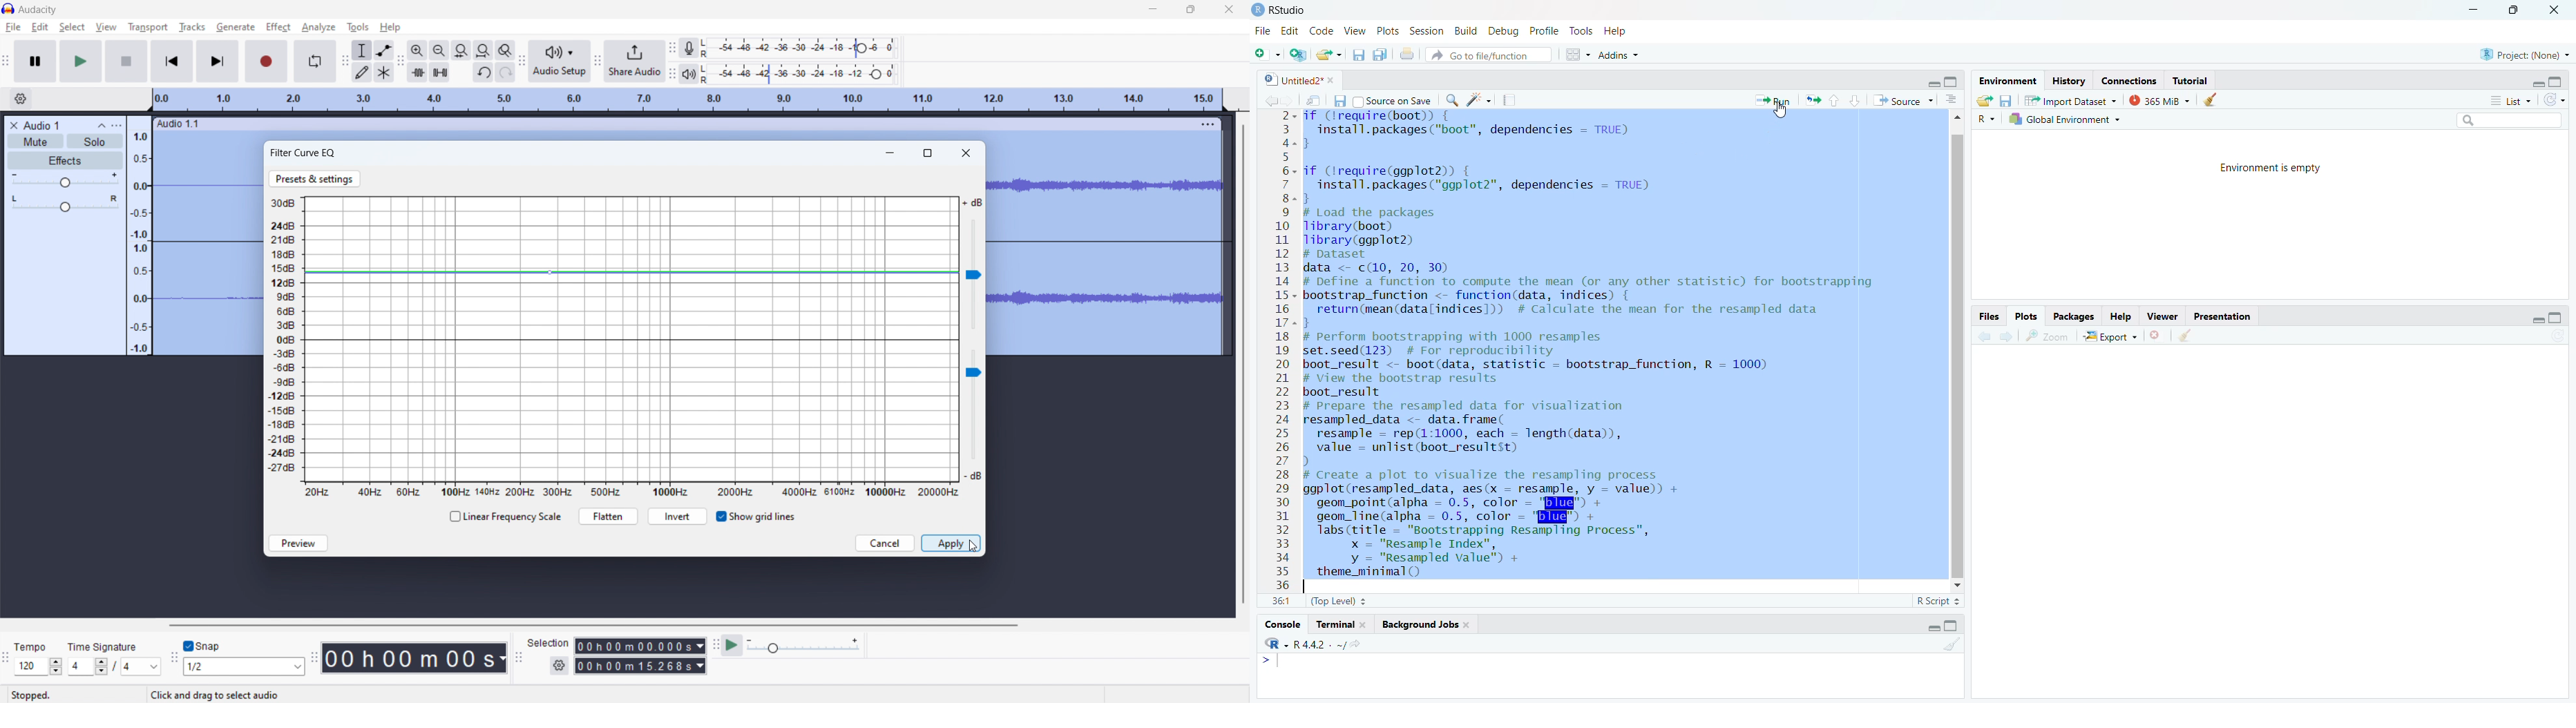 The width and height of the screenshot is (2576, 728). I want to click on go to next section/chunk, so click(1854, 100).